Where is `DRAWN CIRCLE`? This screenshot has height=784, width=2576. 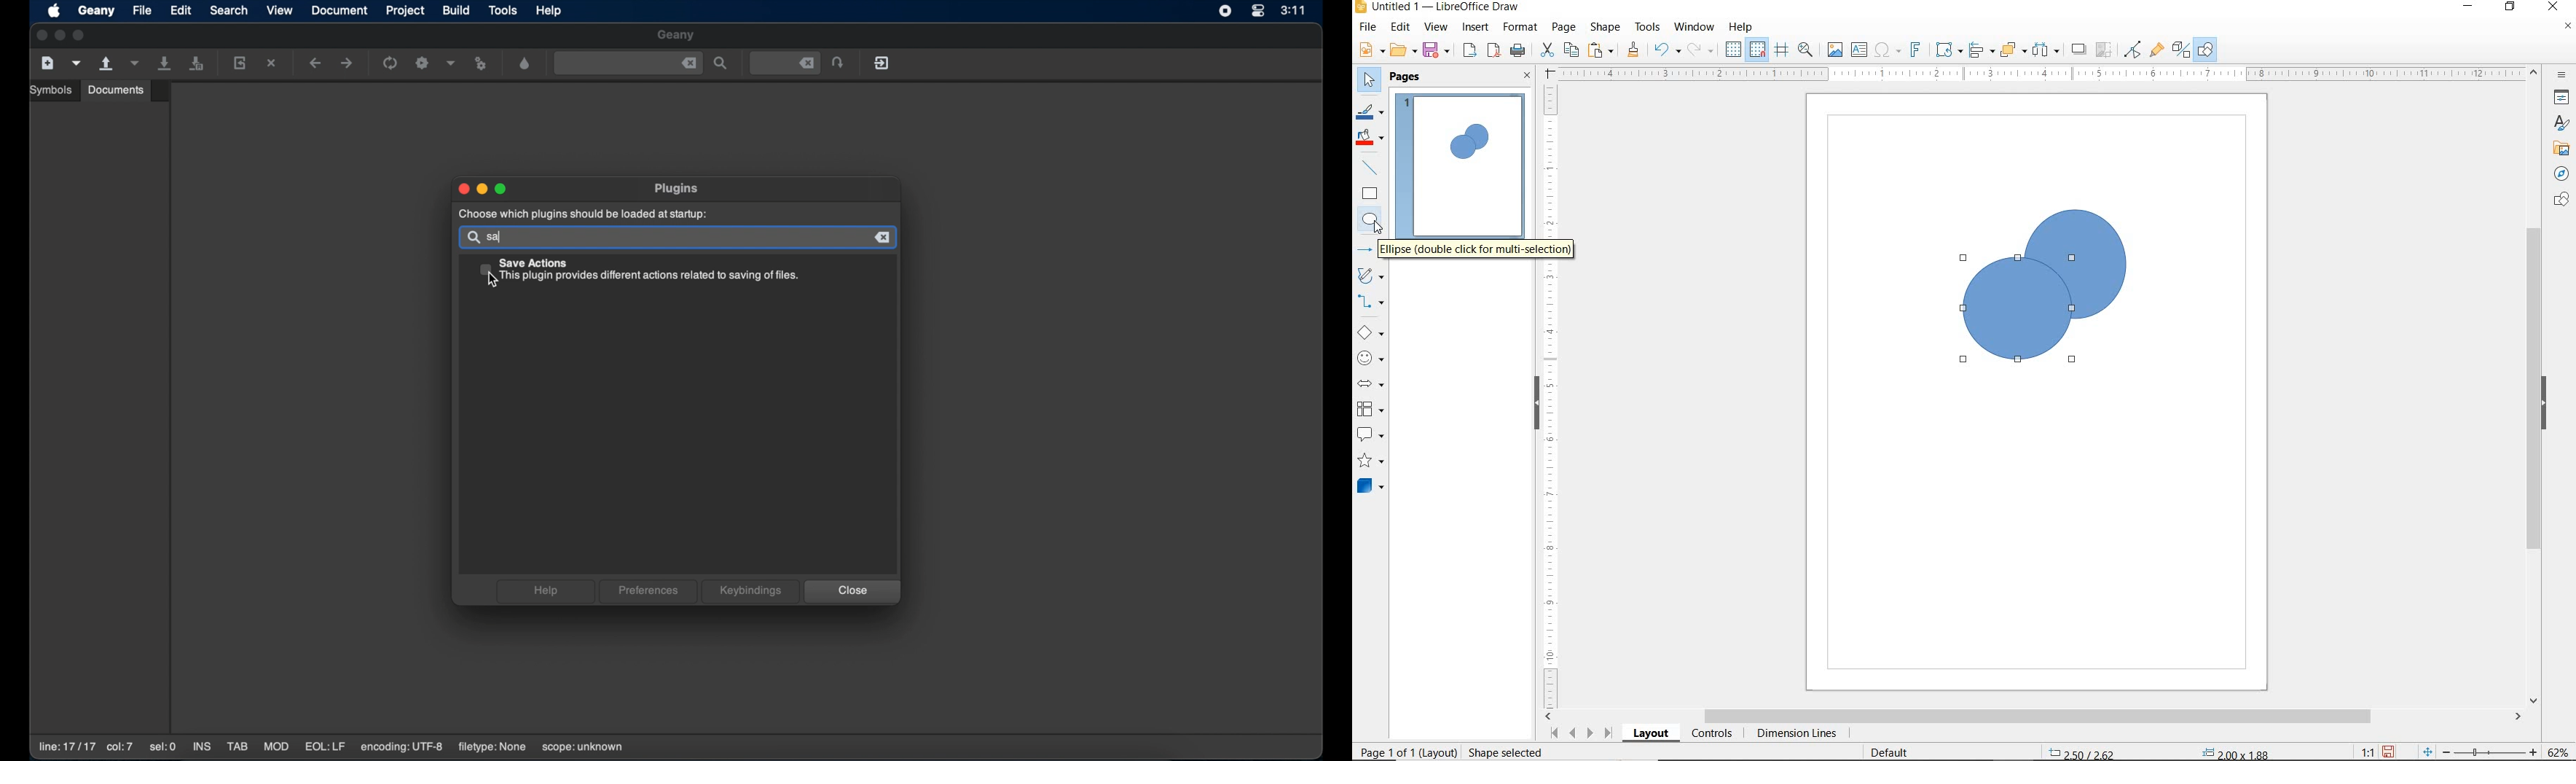
DRAWN CIRCLE is located at coordinates (2074, 263).